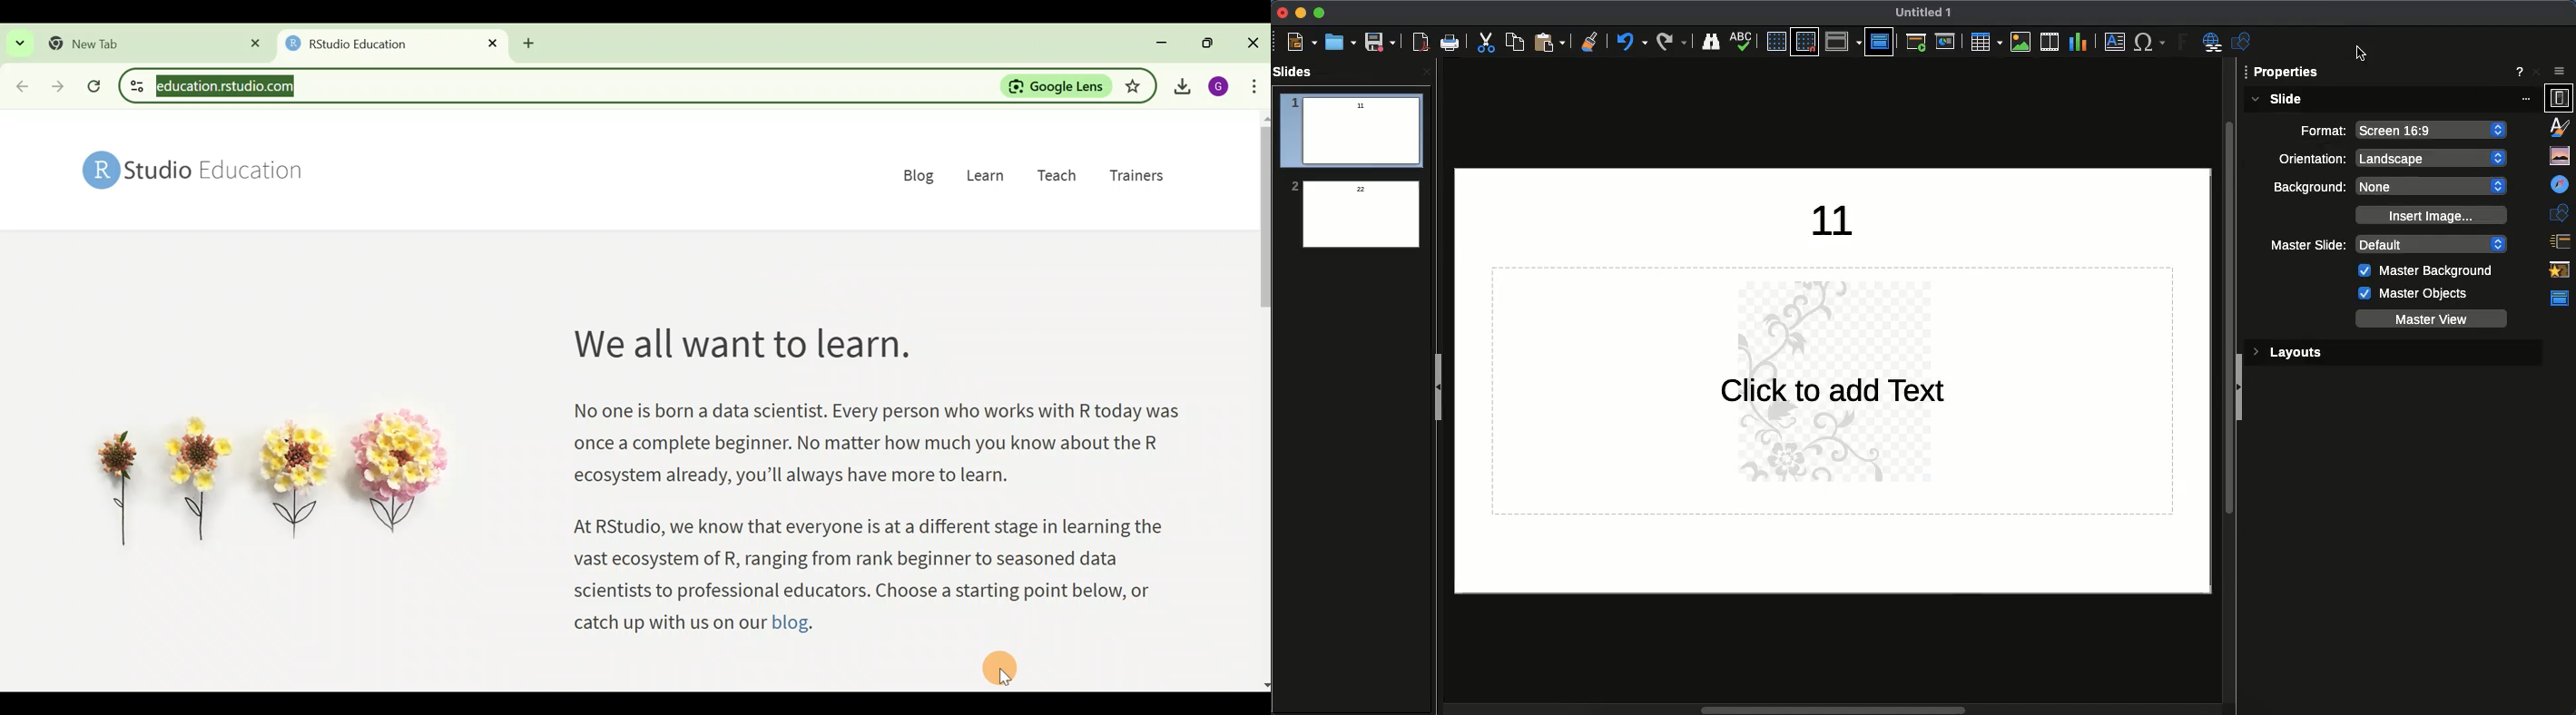  What do you see at coordinates (2289, 73) in the screenshot?
I see `properties` at bounding box center [2289, 73].